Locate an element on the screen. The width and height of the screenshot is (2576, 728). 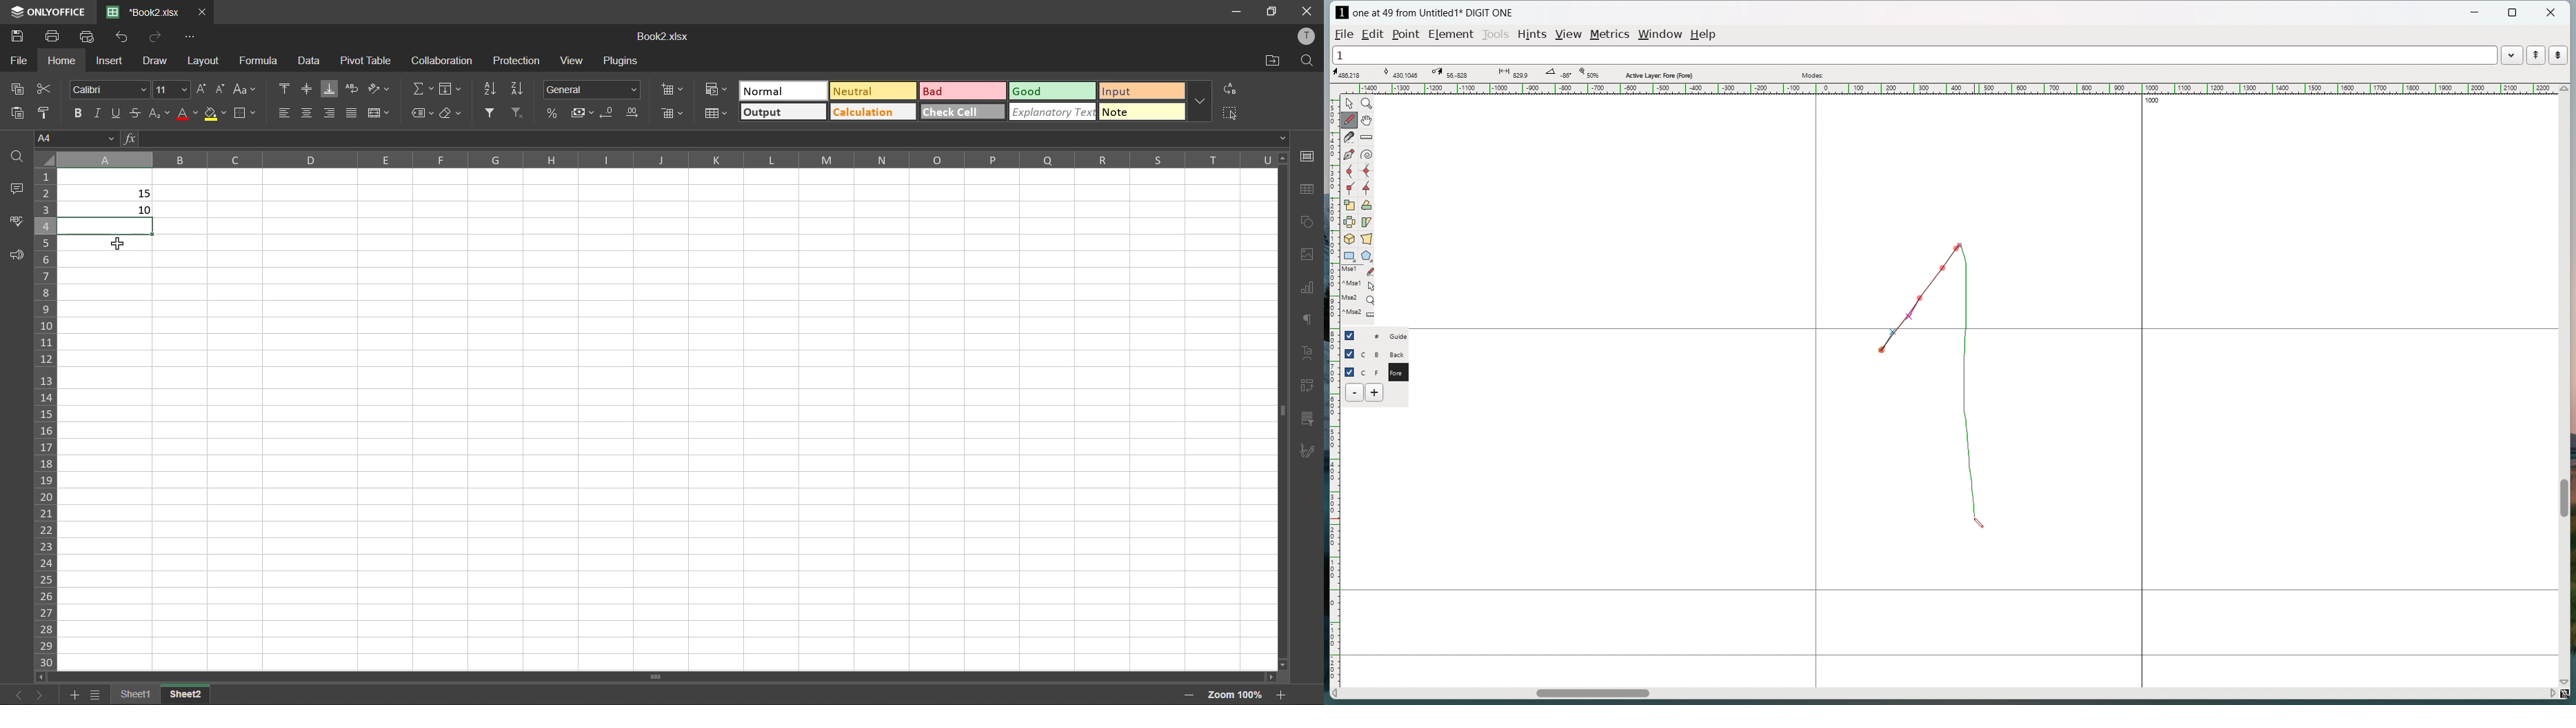
align top is located at coordinates (285, 88).